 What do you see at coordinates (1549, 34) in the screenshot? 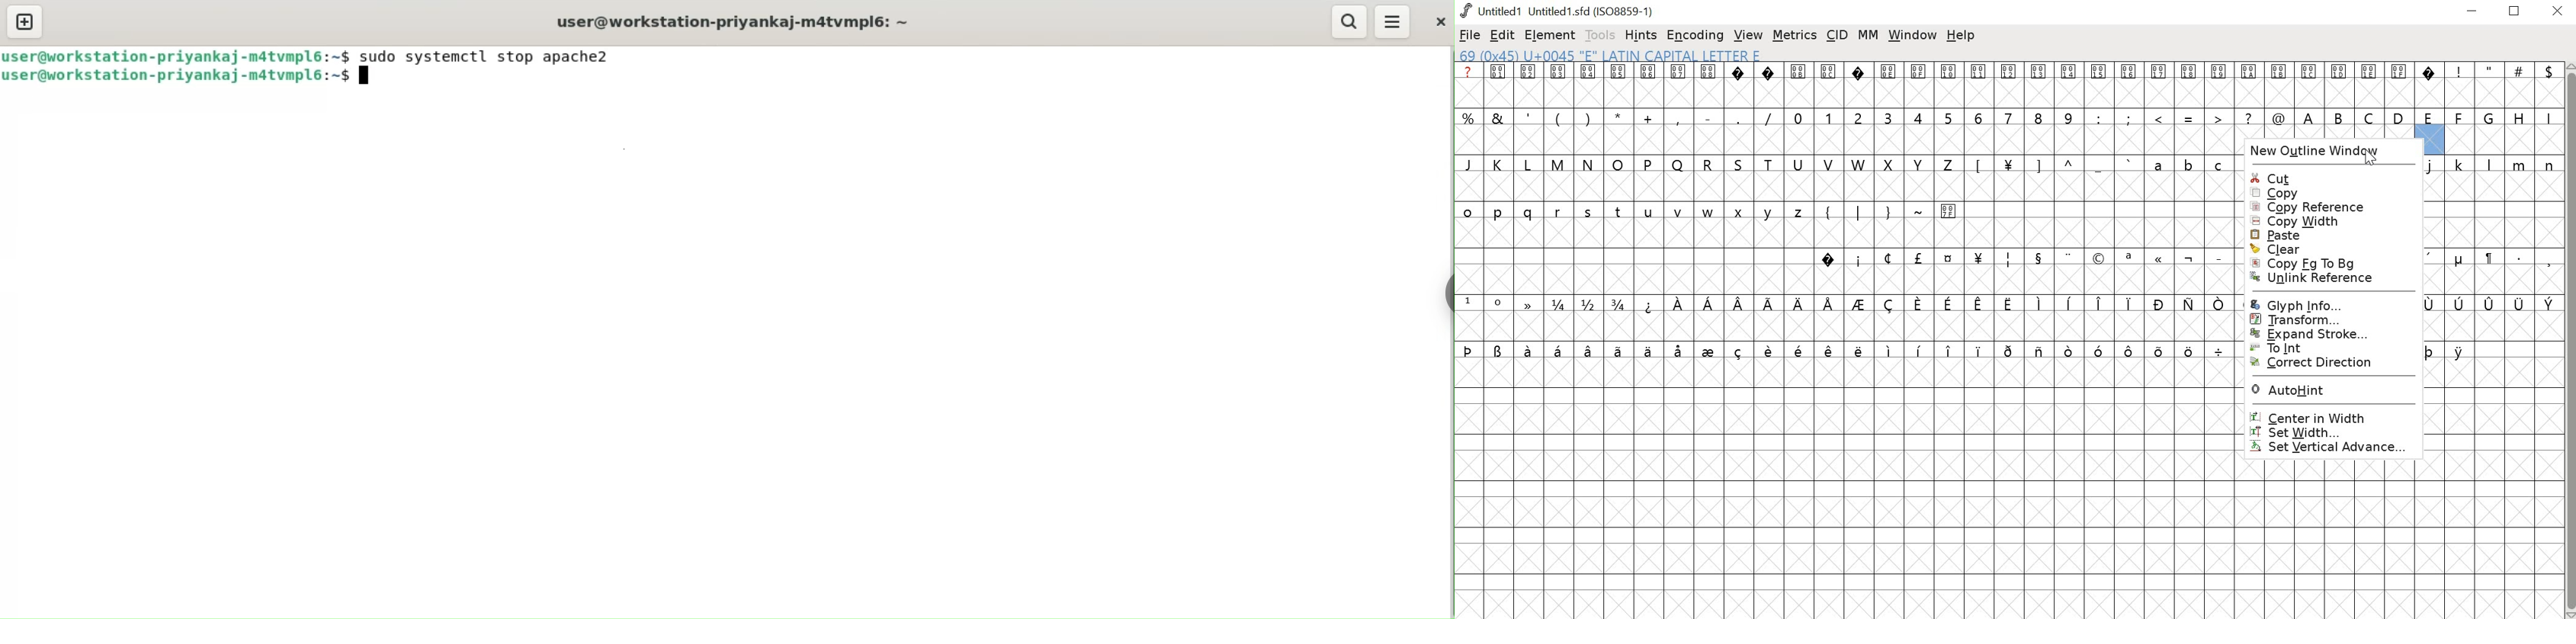
I see `element` at bounding box center [1549, 34].